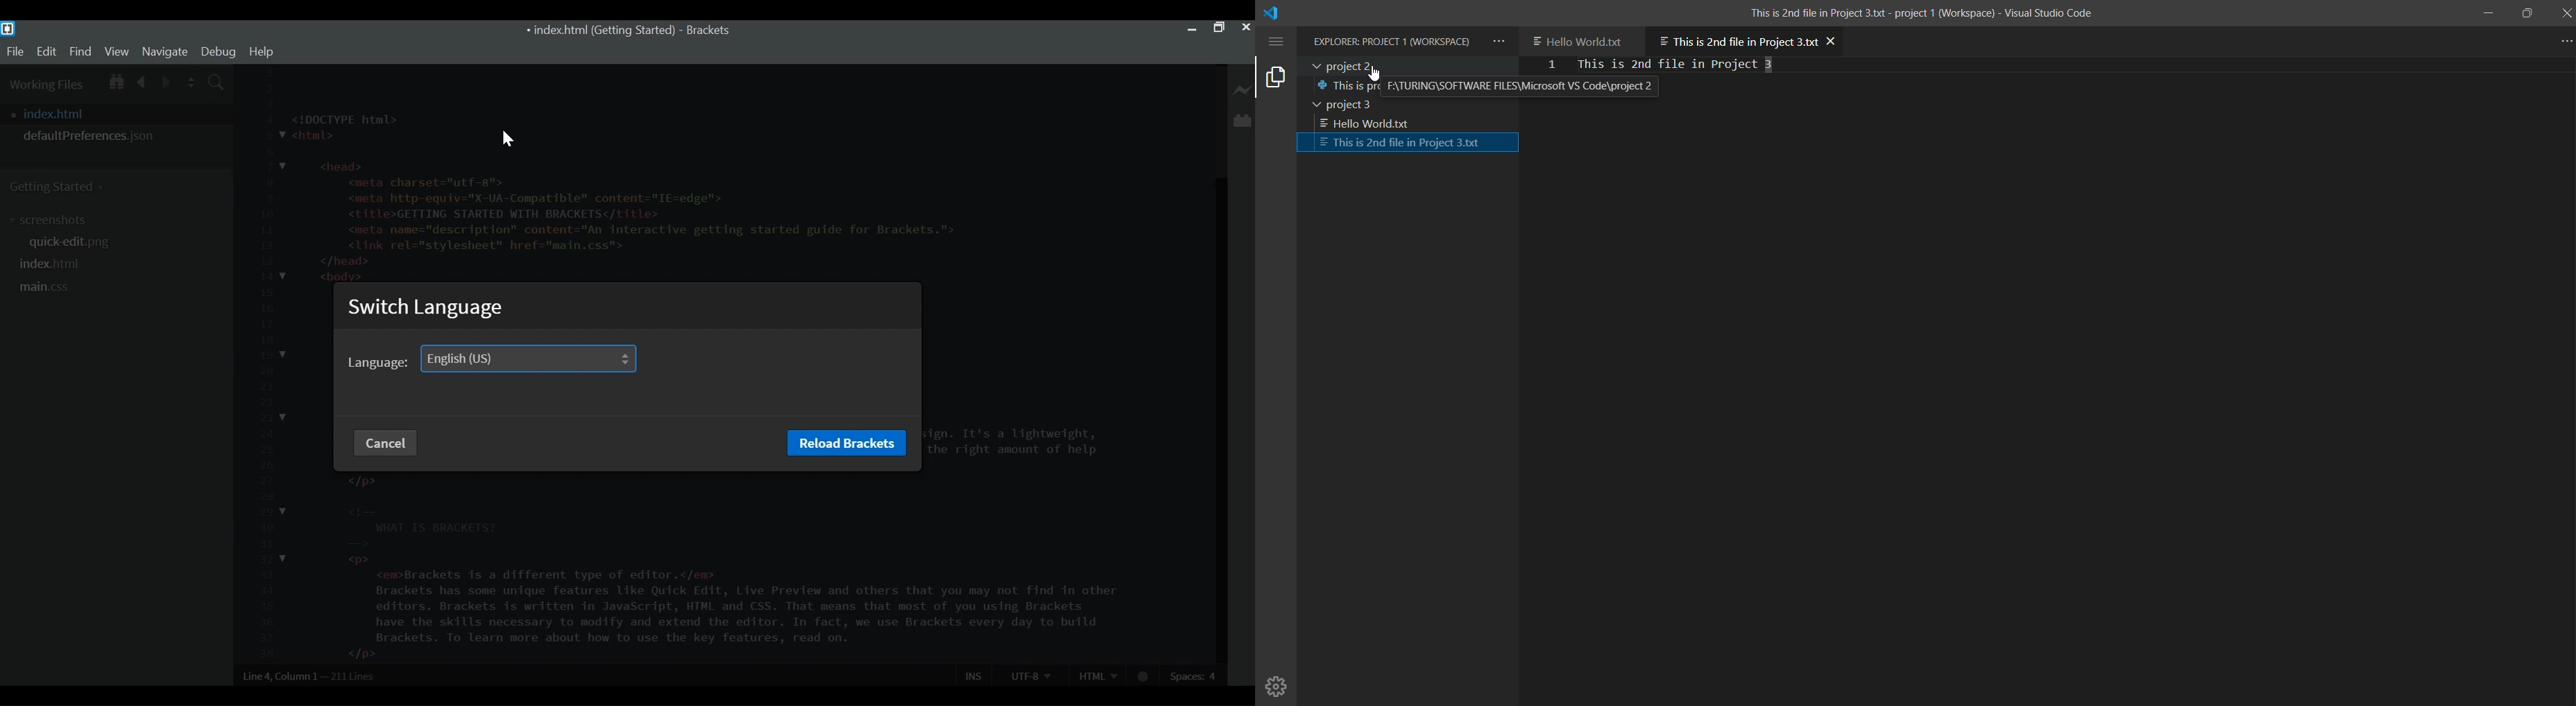  What do you see at coordinates (2565, 12) in the screenshot?
I see `close` at bounding box center [2565, 12].